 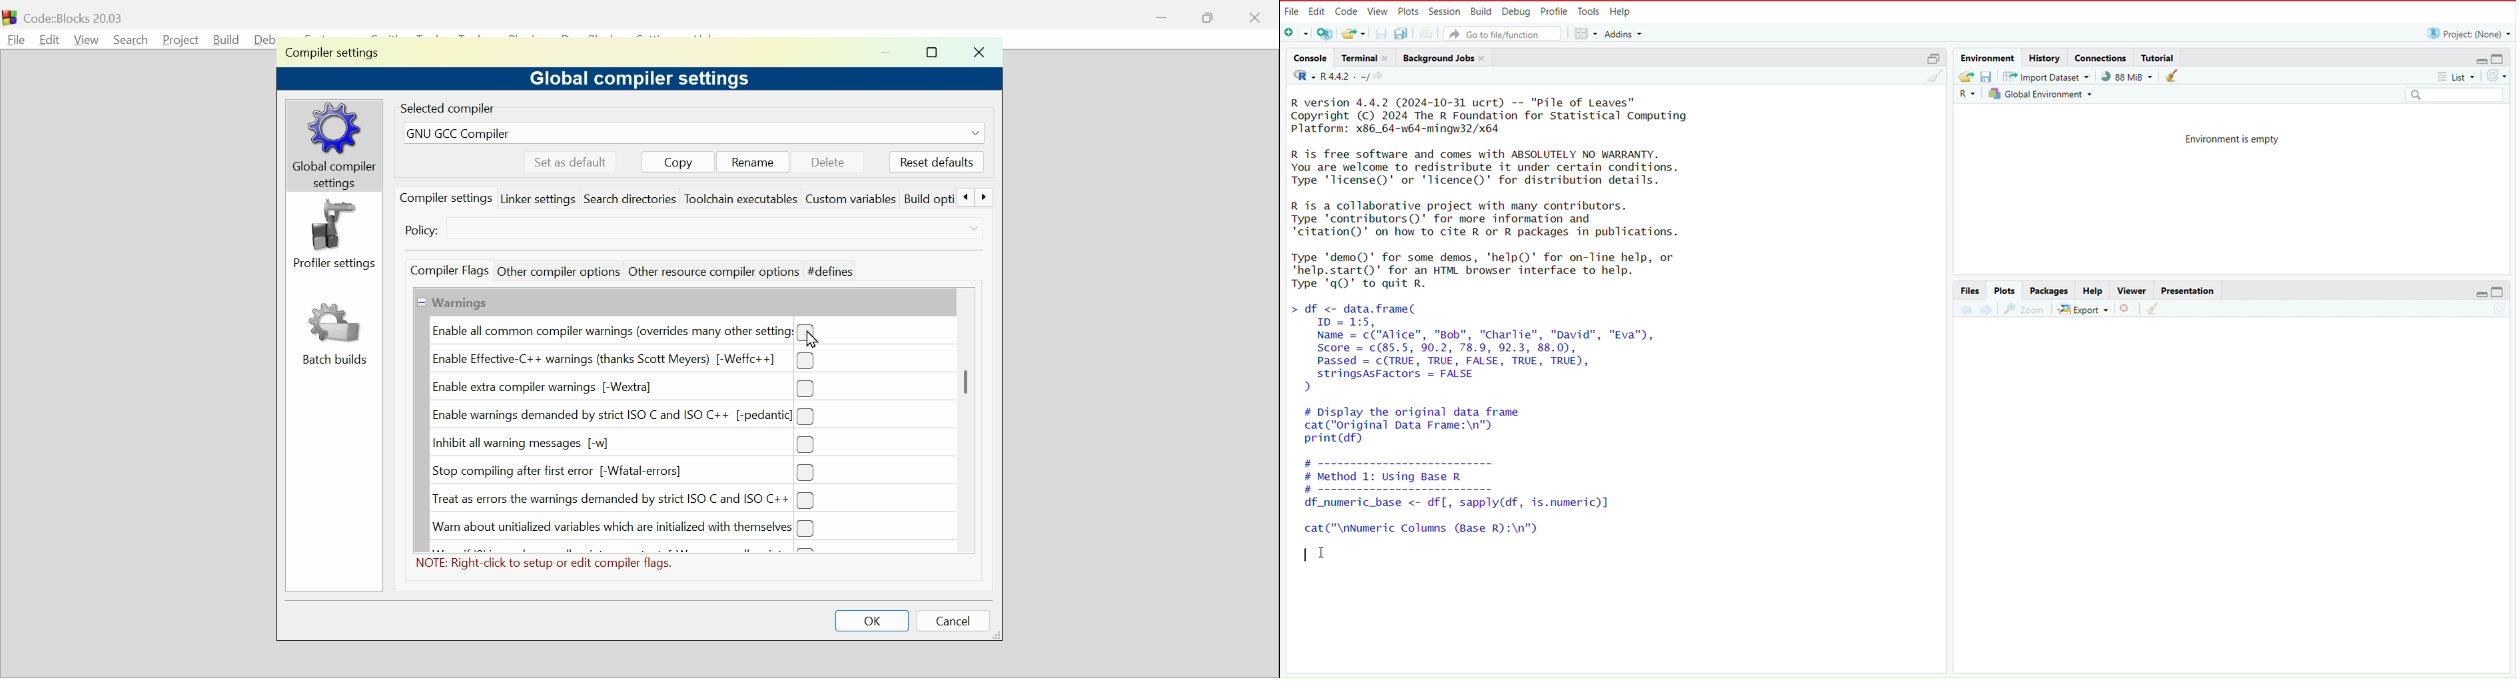 I want to click on View, so click(x=1379, y=11).